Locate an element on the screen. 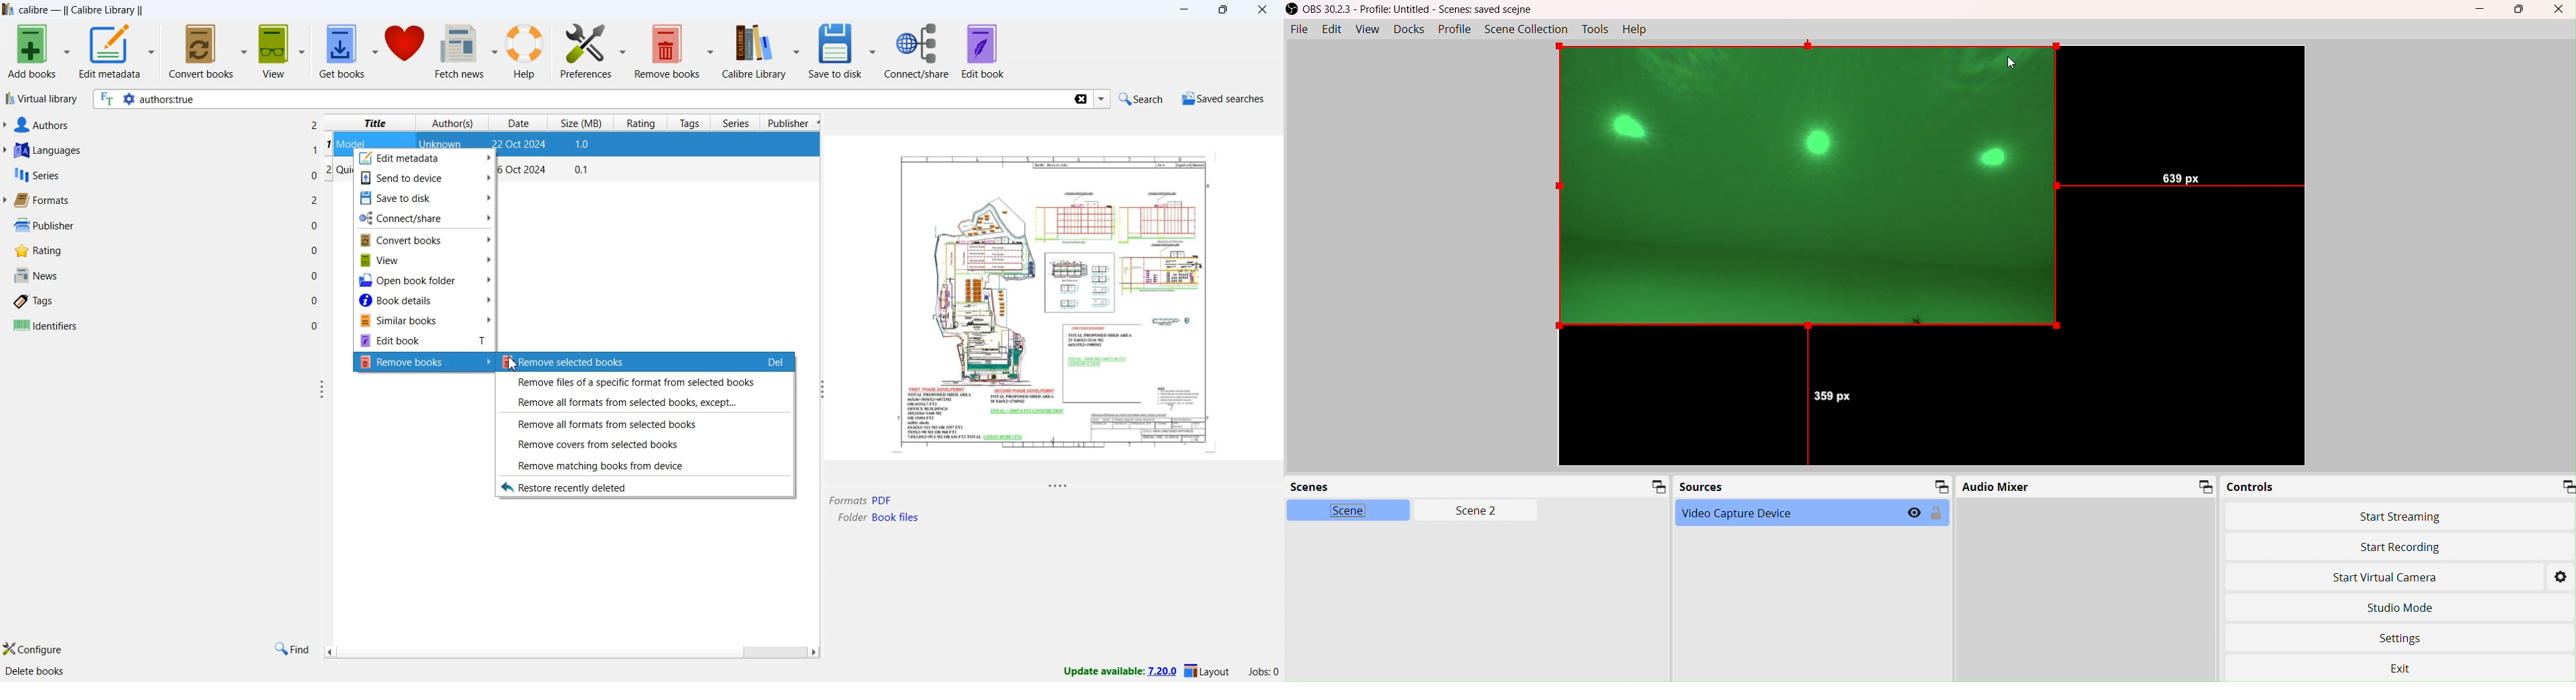 This screenshot has height=700, width=2576. Settings is located at coordinates (2560, 576).